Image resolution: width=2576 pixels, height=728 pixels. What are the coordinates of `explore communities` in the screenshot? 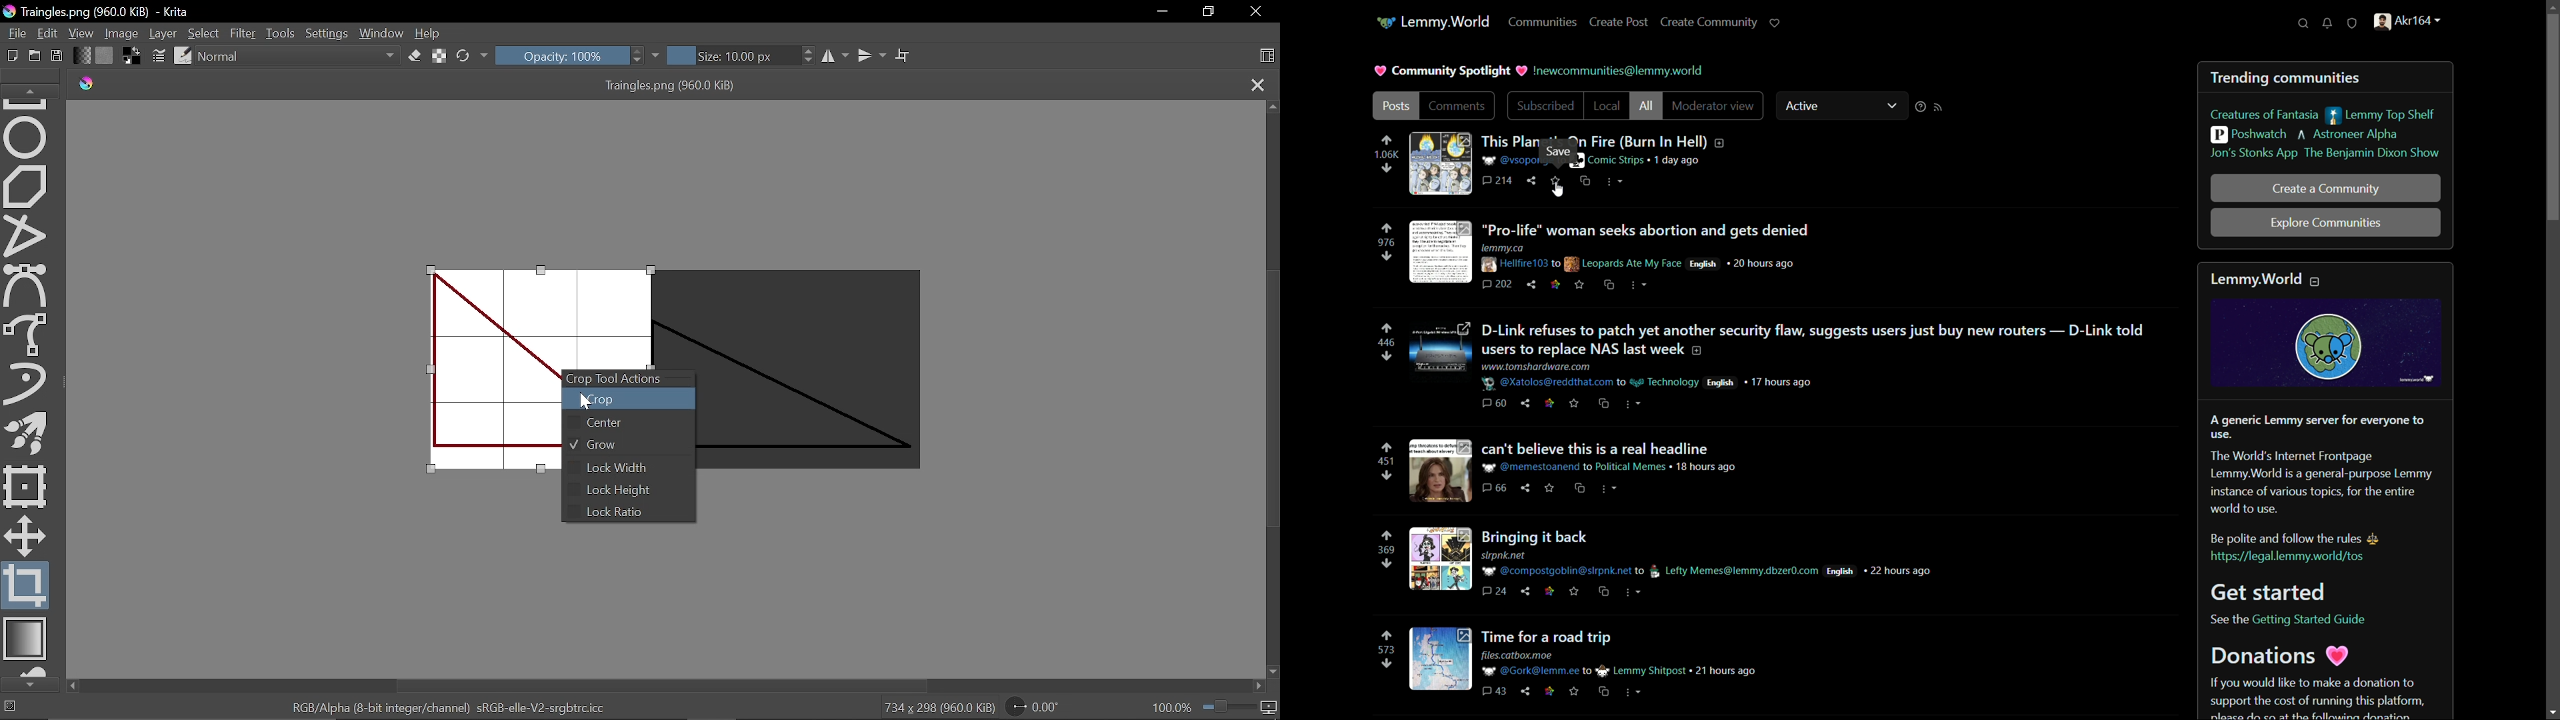 It's located at (2326, 224).